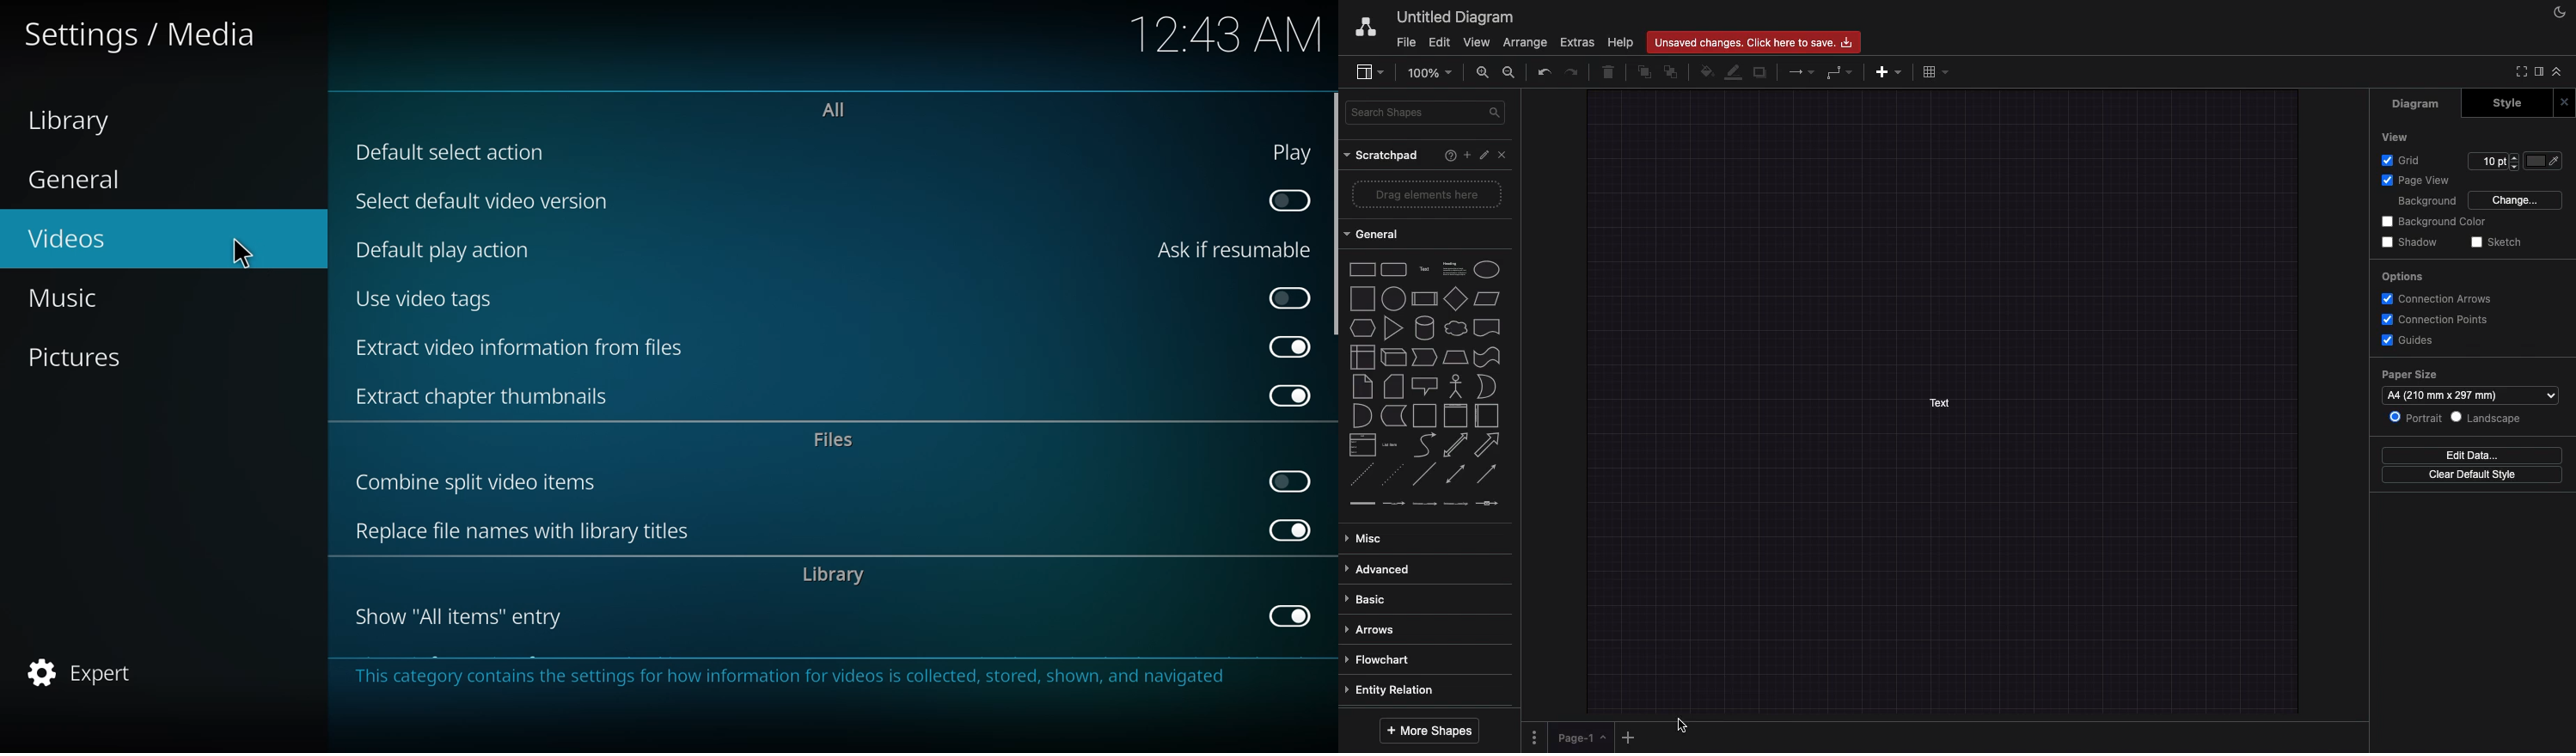 The image size is (2576, 756). I want to click on general, so click(78, 181).